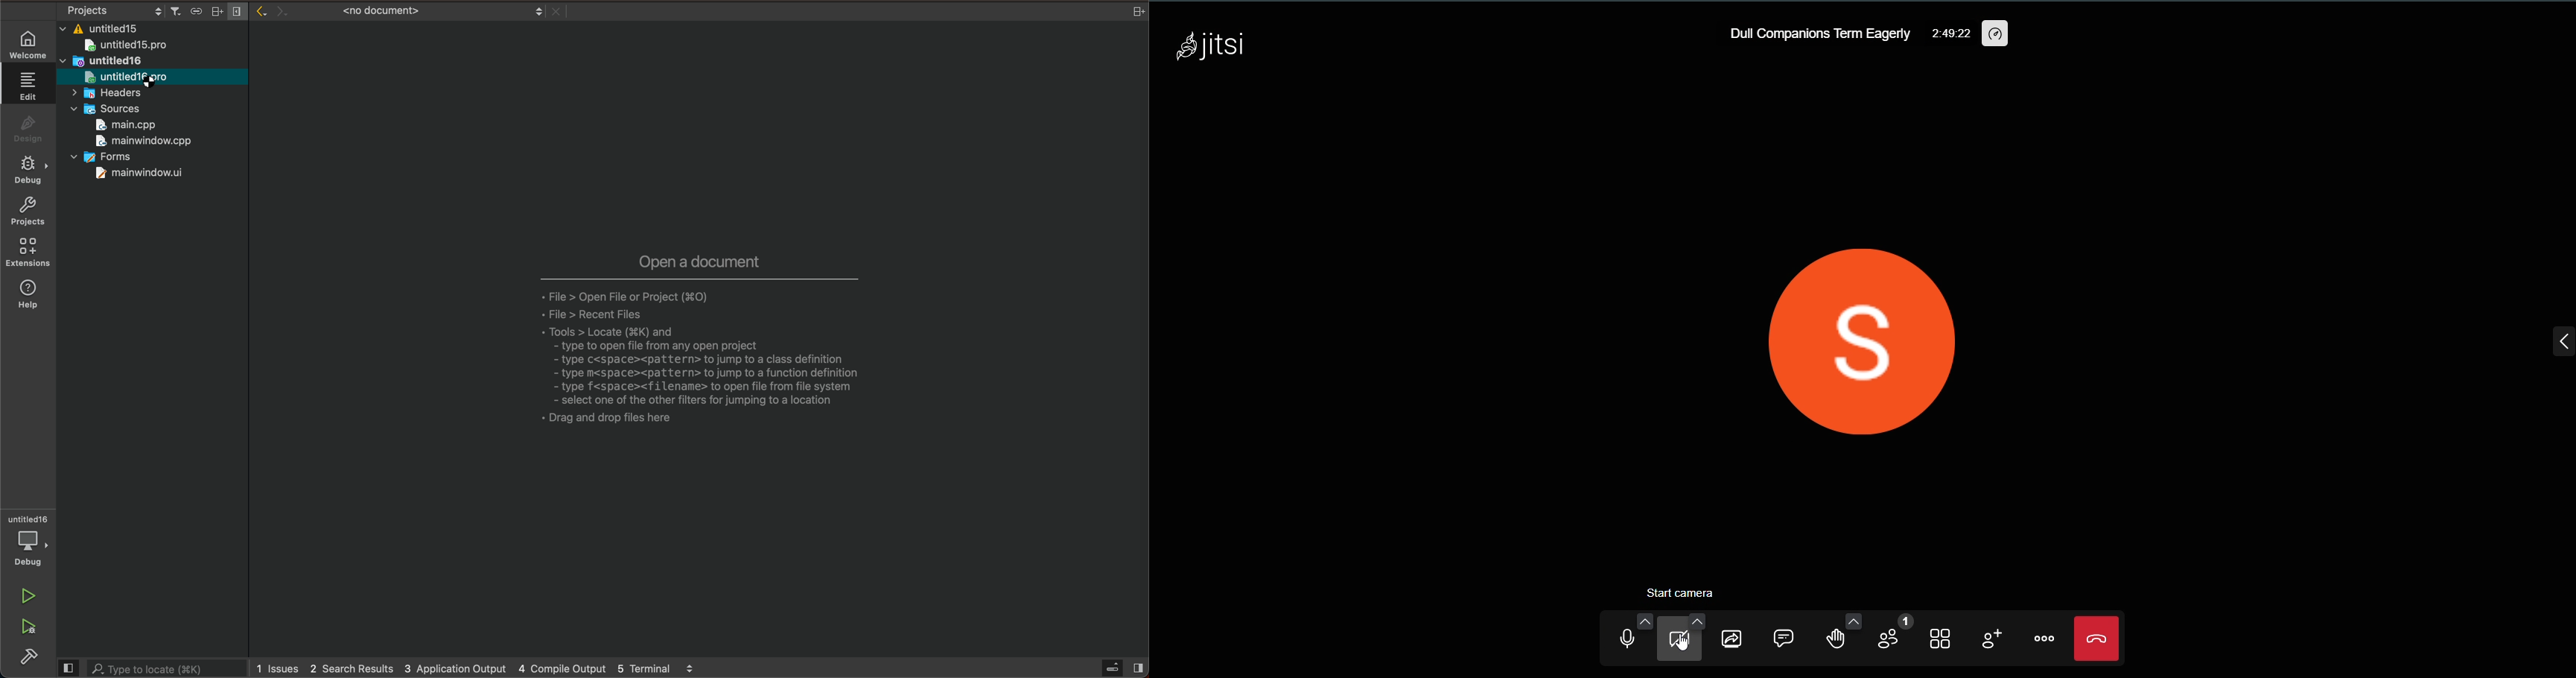 The image size is (2576, 700). What do you see at coordinates (149, 81) in the screenshot?
I see `cursor` at bounding box center [149, 81].